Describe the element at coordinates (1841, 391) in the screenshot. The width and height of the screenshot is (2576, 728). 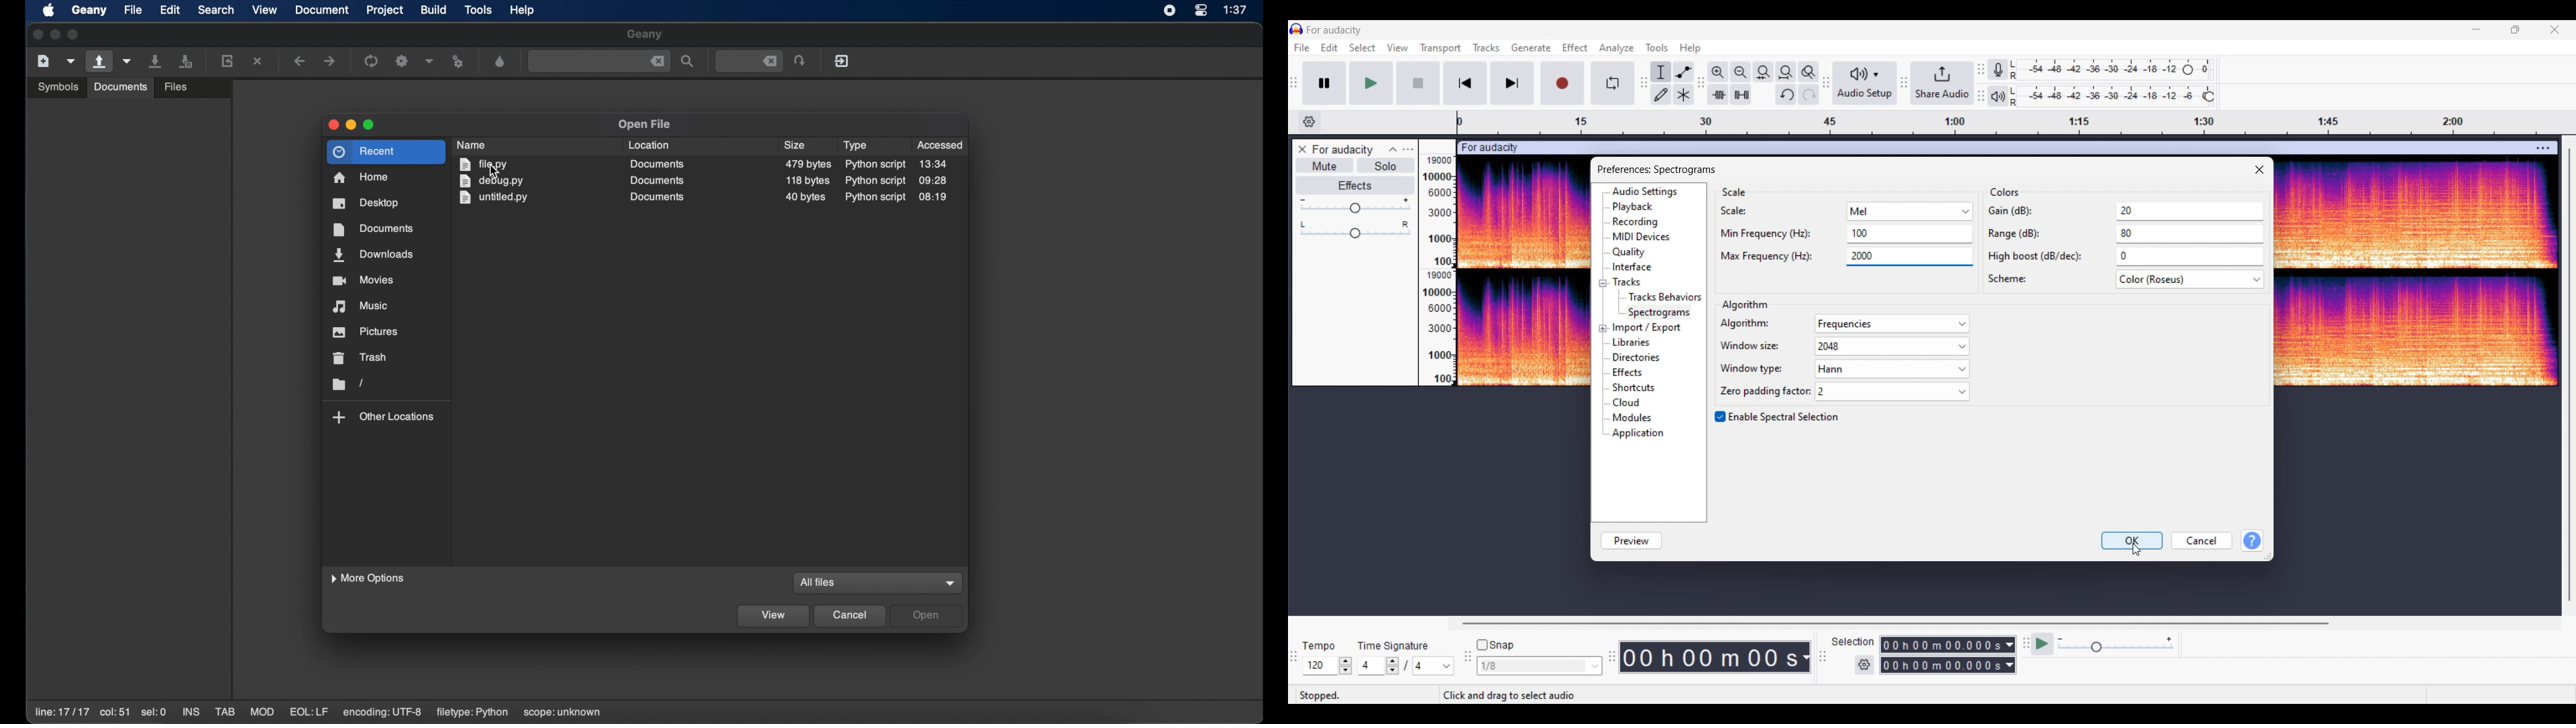
I see `zone padding factor` at that location.